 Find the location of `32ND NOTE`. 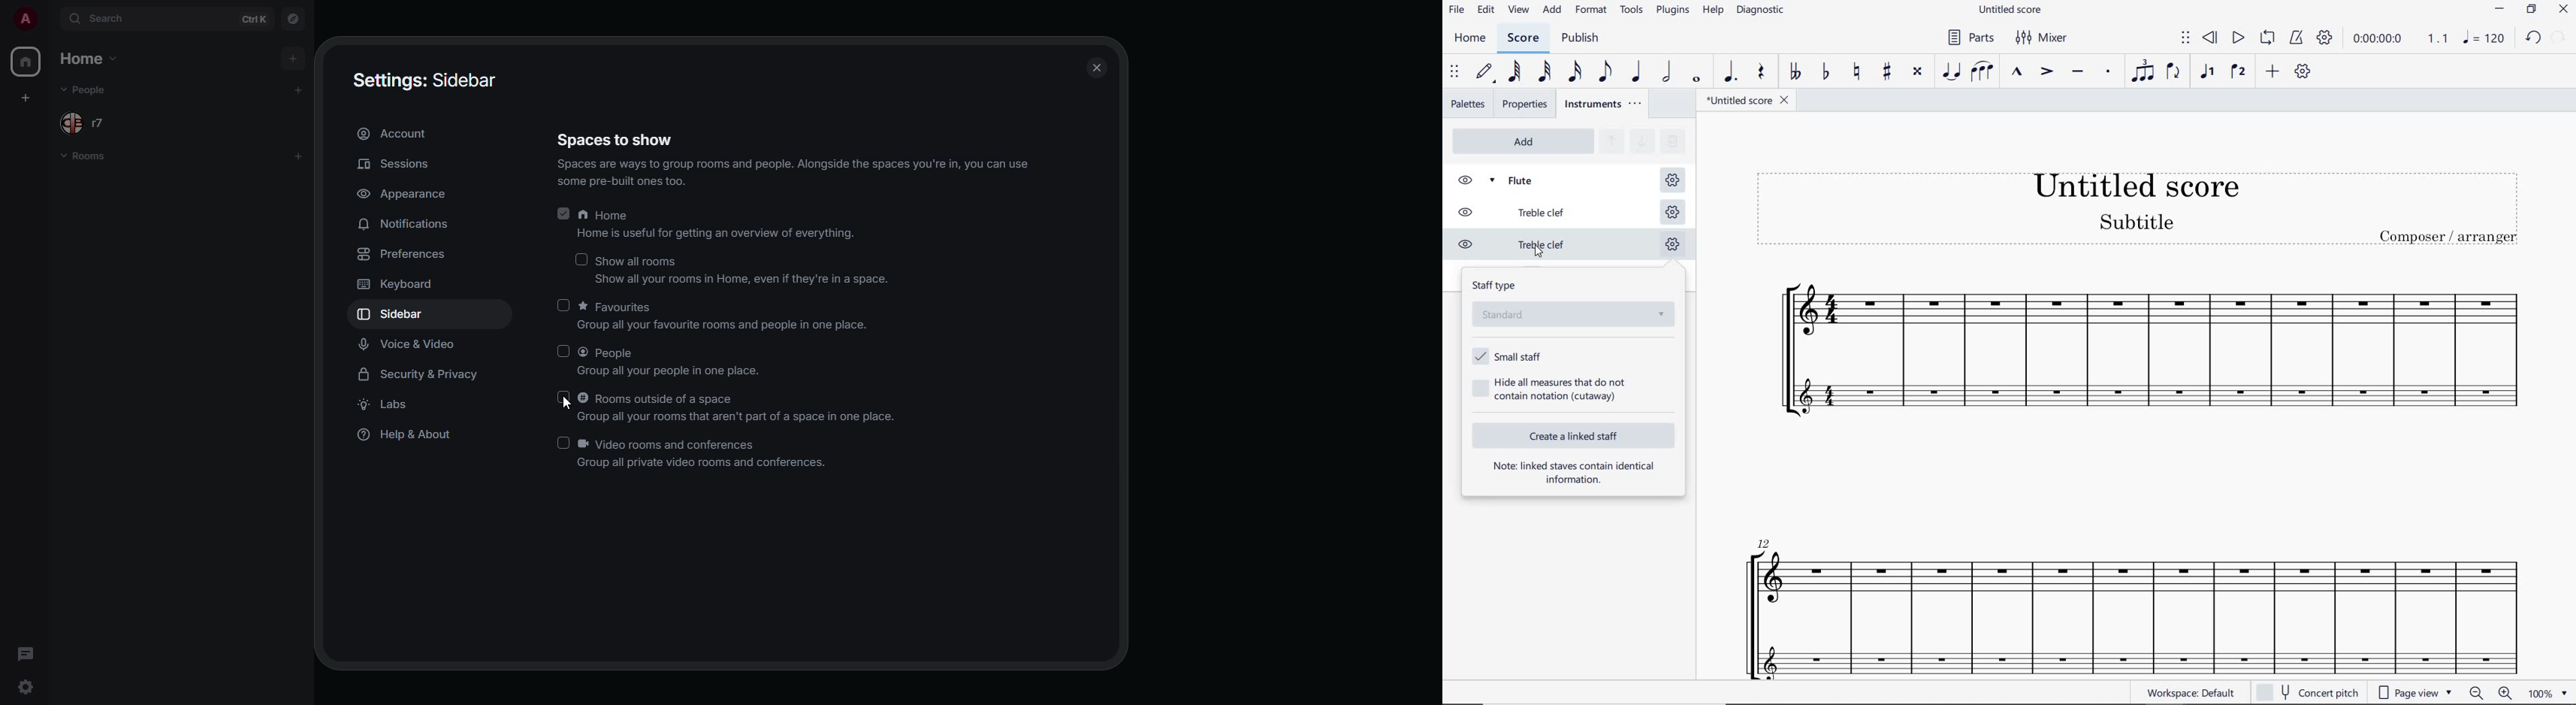

32ND NOTE is located at coordinates (1544, 72).